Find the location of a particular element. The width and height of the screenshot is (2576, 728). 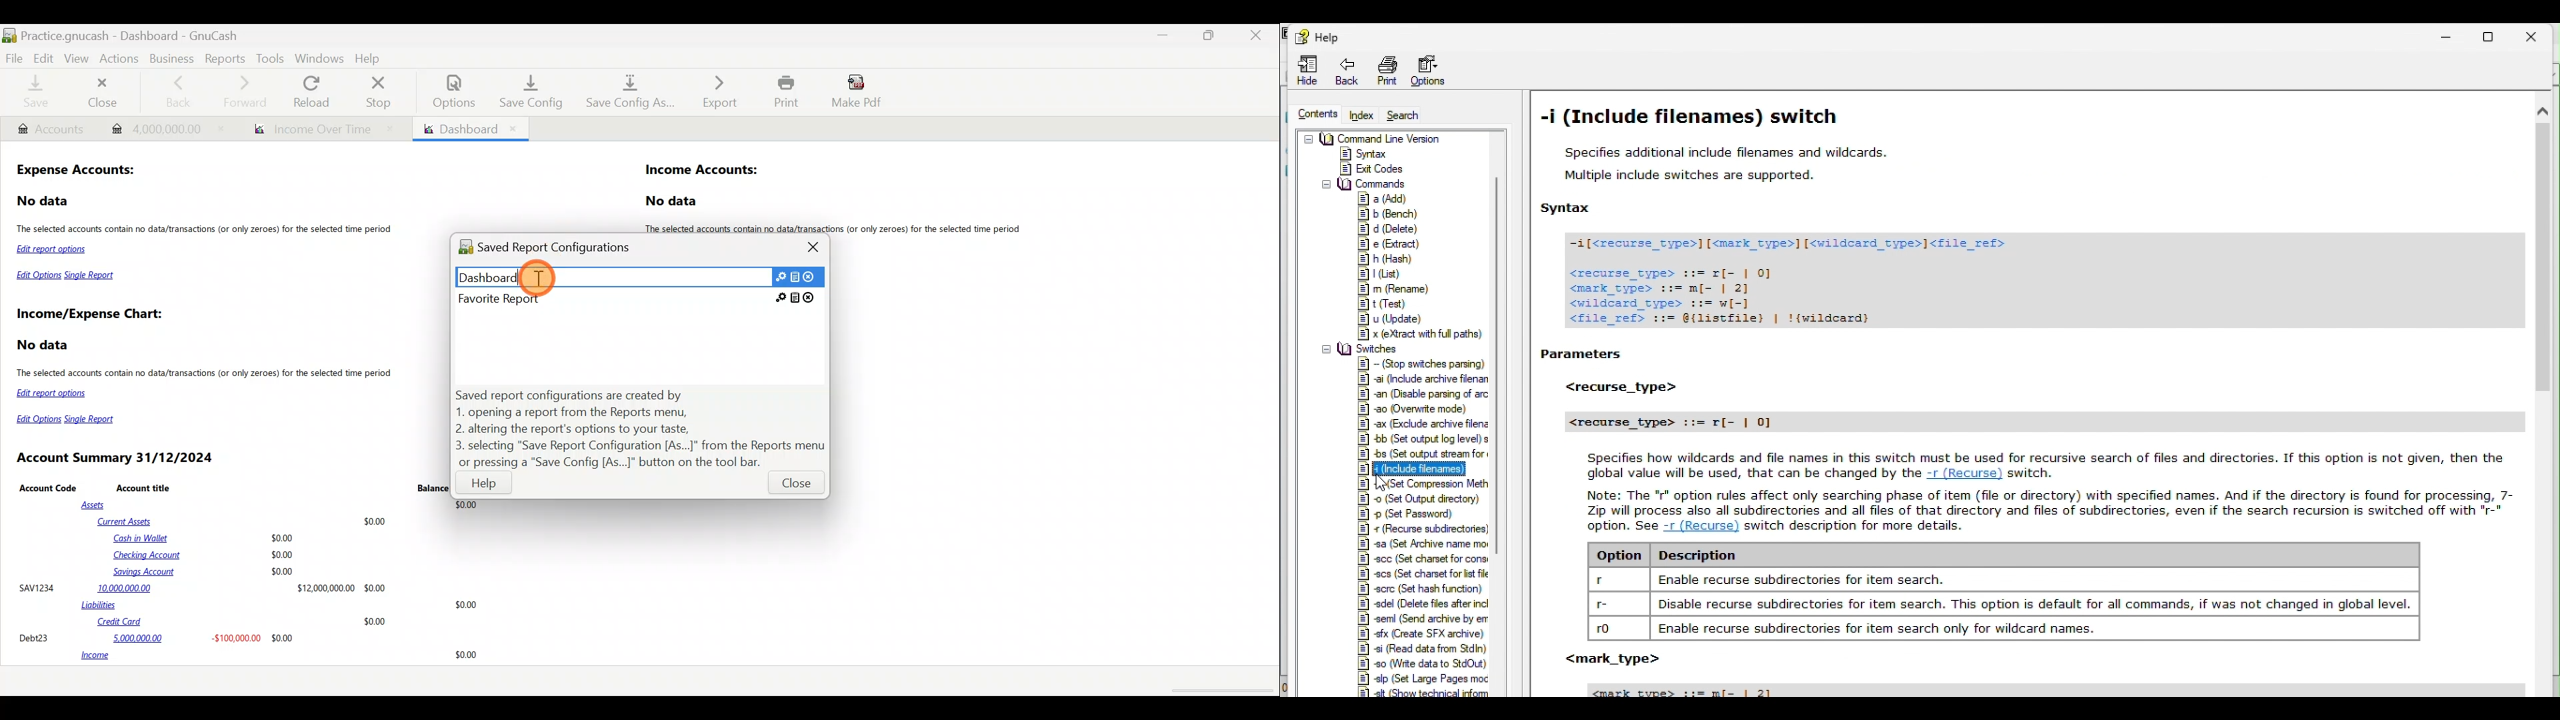

Business is located at coordinates (171, 57).